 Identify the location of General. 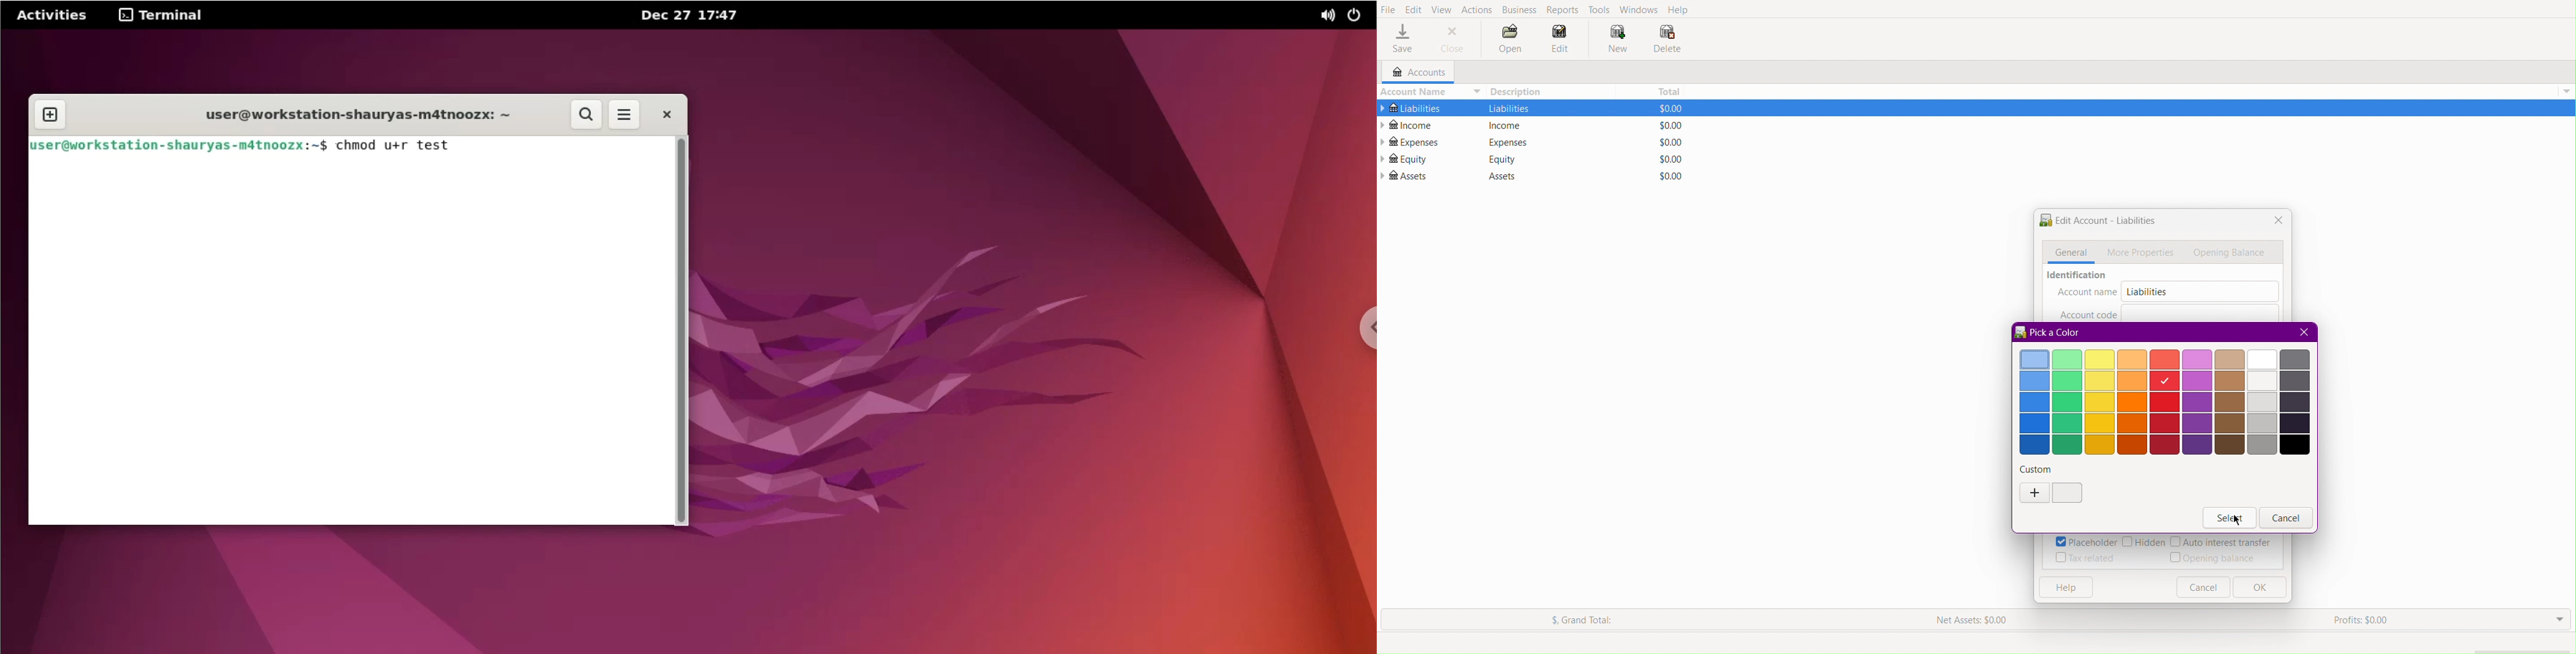
(2068, 253).